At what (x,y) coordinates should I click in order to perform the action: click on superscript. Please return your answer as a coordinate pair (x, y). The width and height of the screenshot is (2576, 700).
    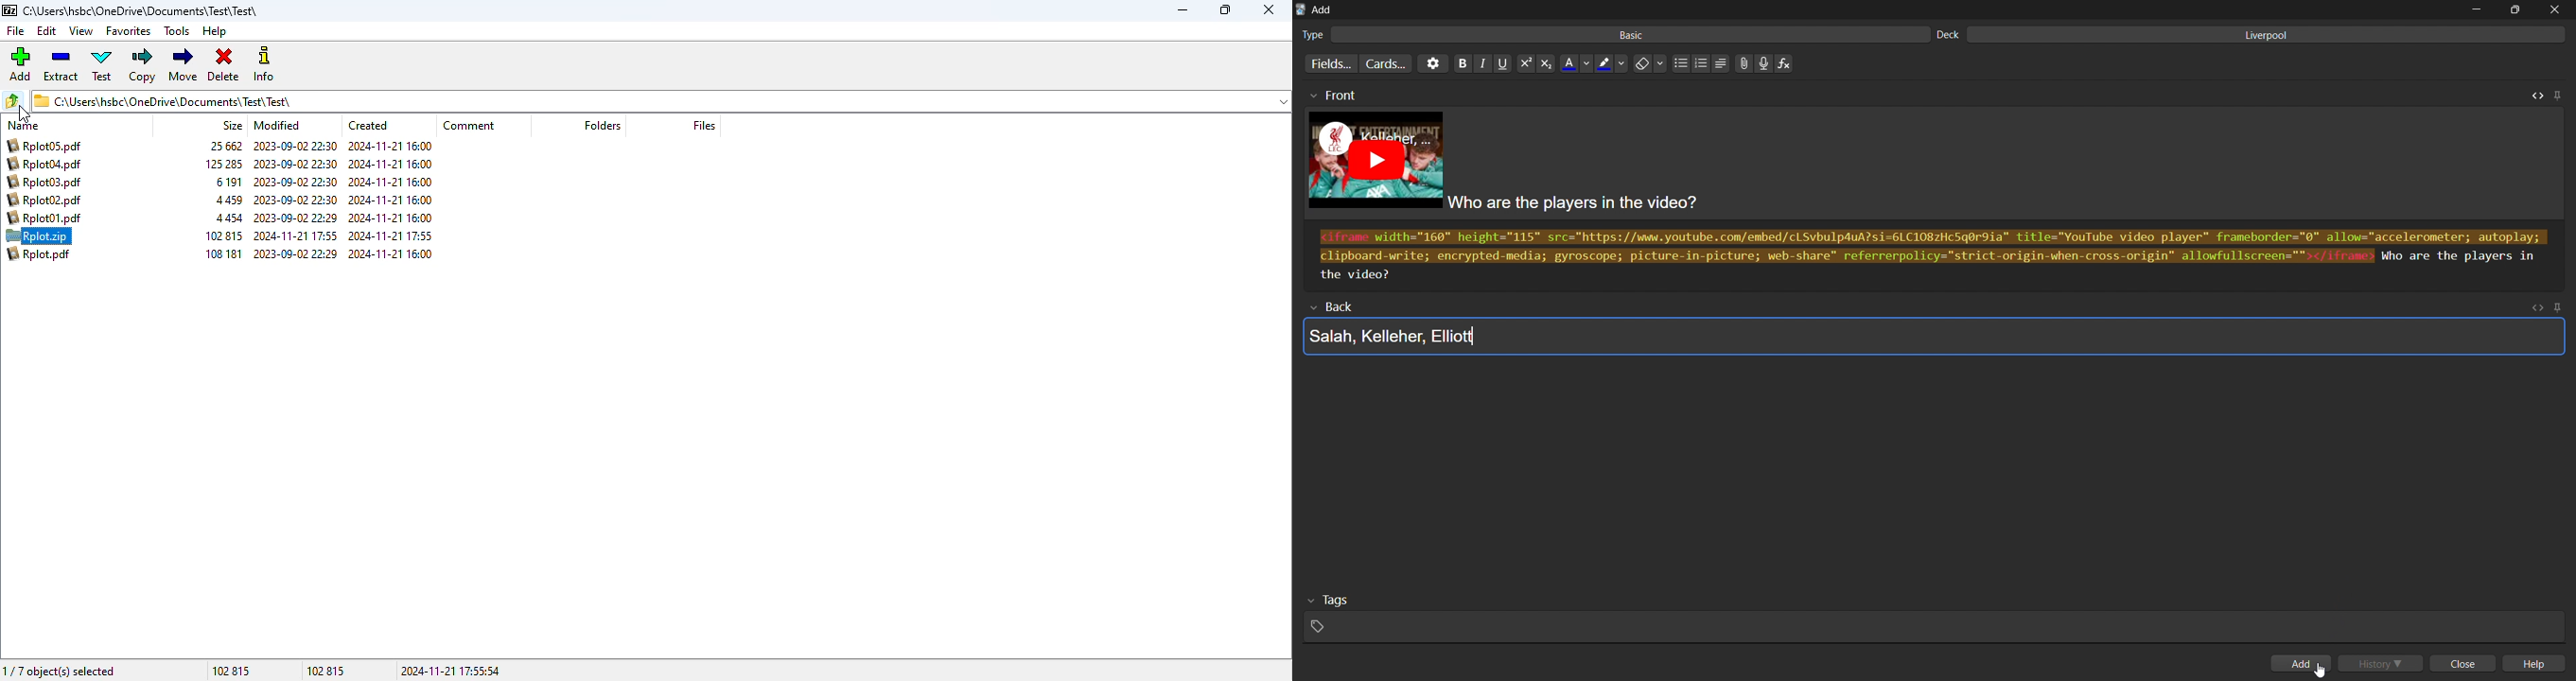
    Looking at the image, I should click on (1524, 64).